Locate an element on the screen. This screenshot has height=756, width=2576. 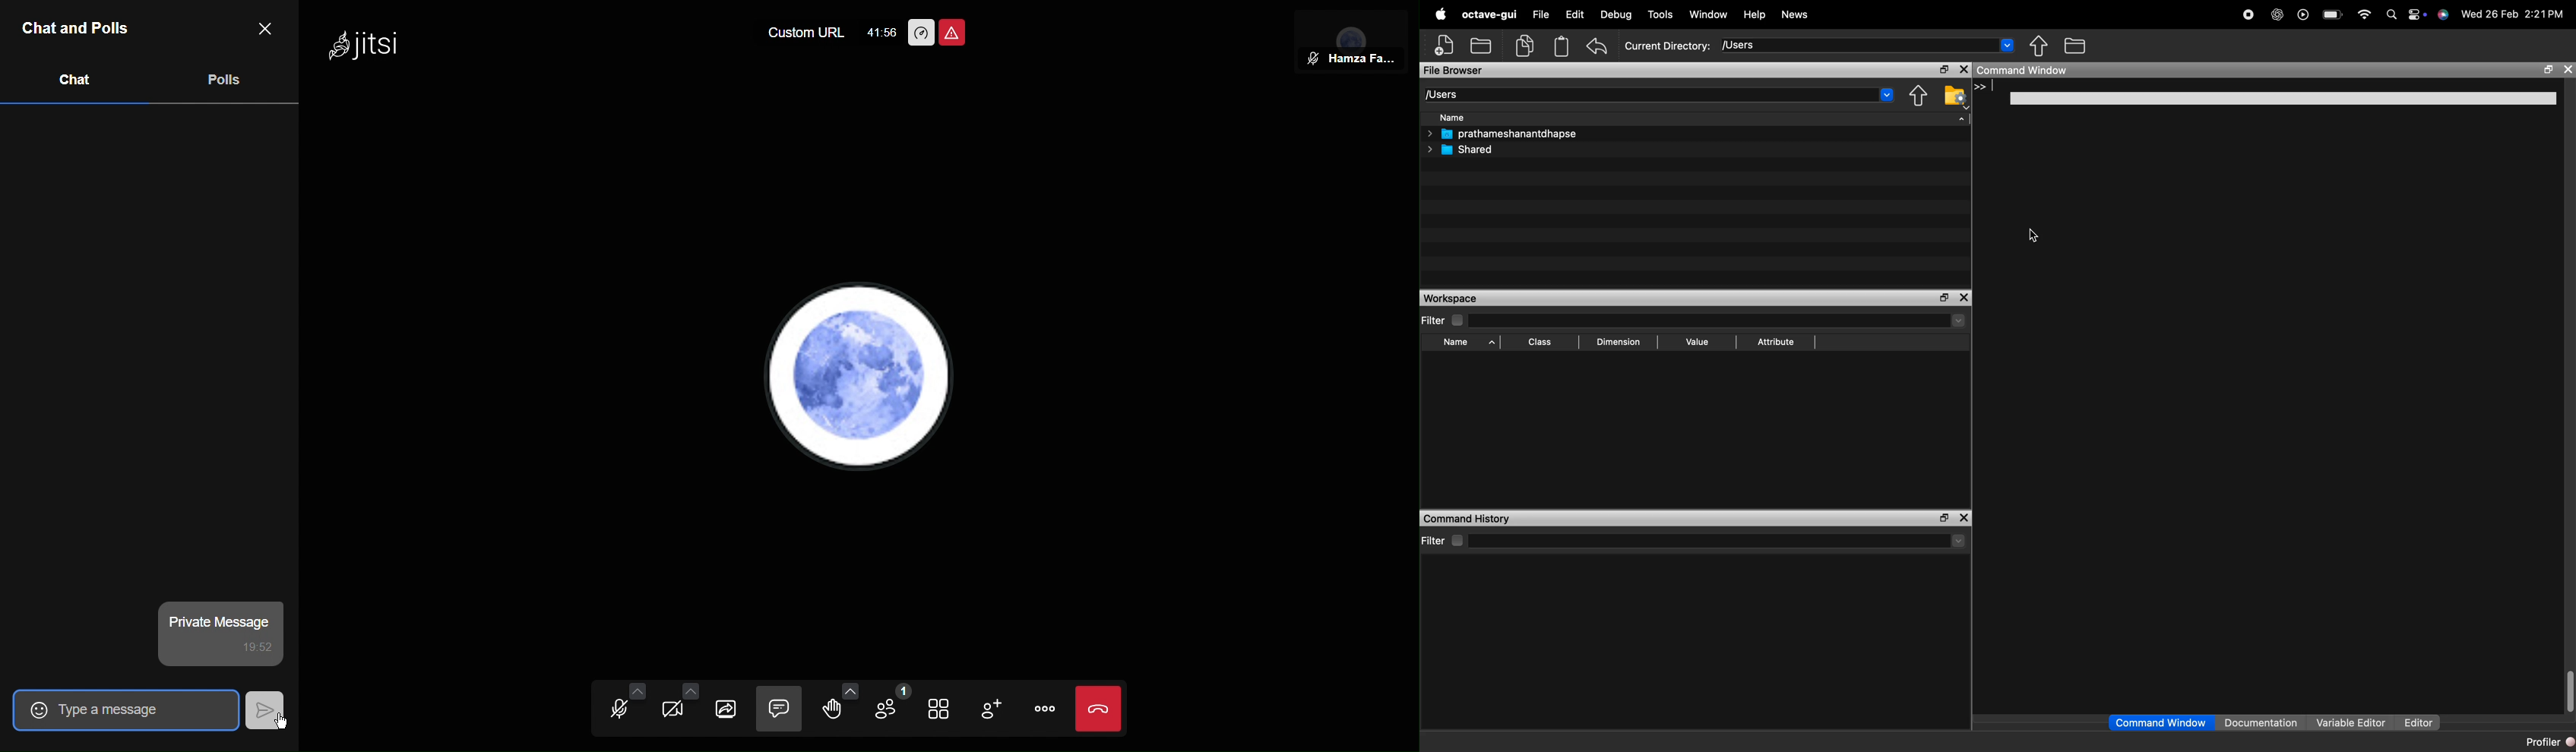
Profiler is located at coordinates (2550, 740).